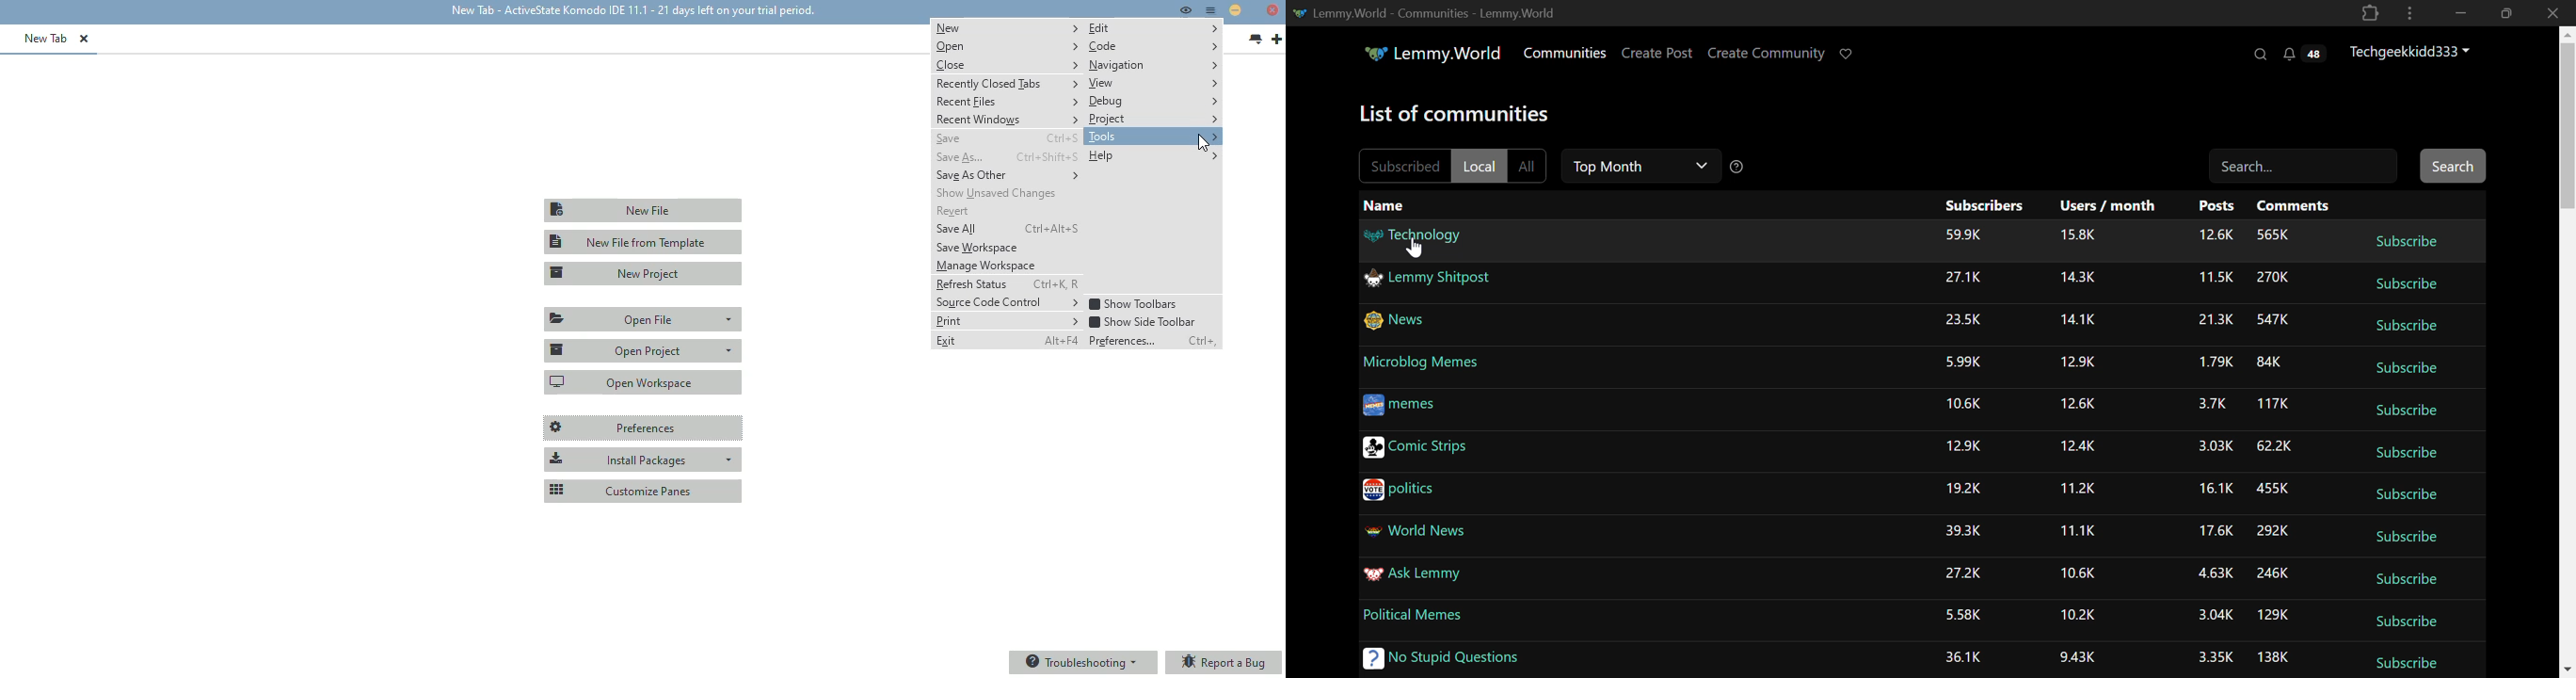 The width and height of the screenshot is (2576, 700). What do you see at coordinates (2273, 660) in the screenshot?
I see `138K` at bounding box center [2273, 660].